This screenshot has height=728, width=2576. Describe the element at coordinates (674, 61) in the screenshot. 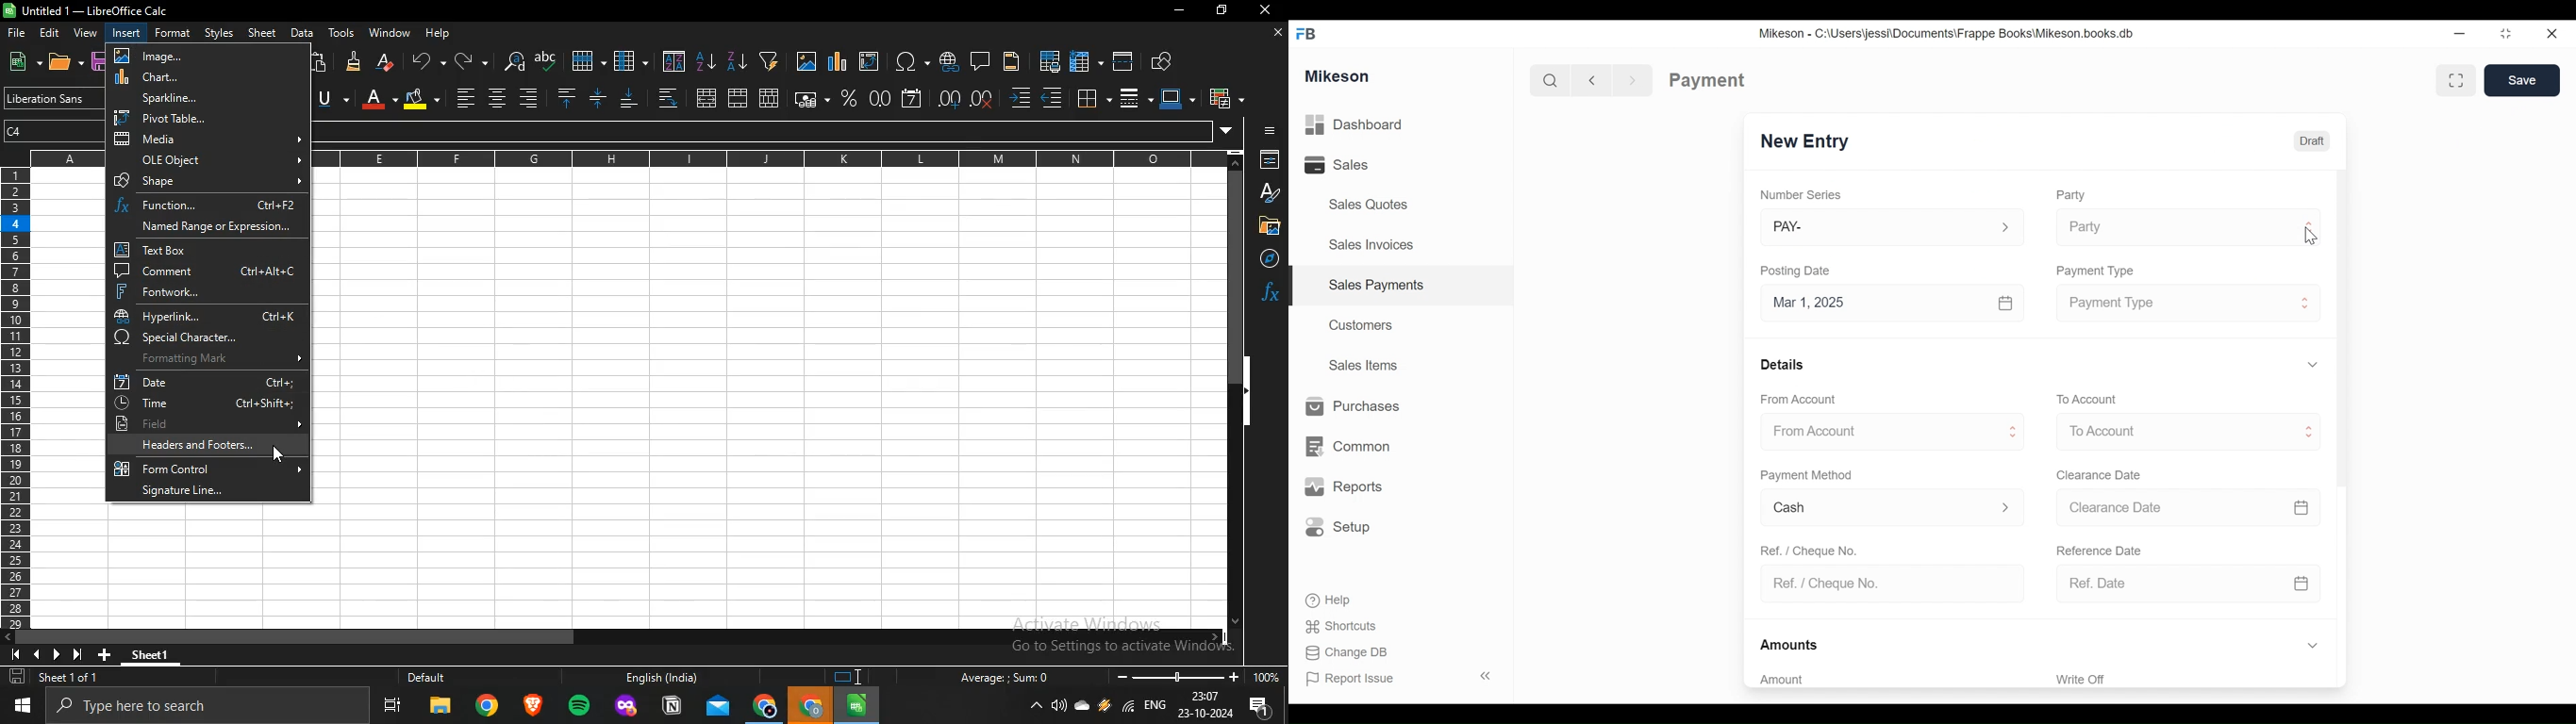

I see `sort` at that location.